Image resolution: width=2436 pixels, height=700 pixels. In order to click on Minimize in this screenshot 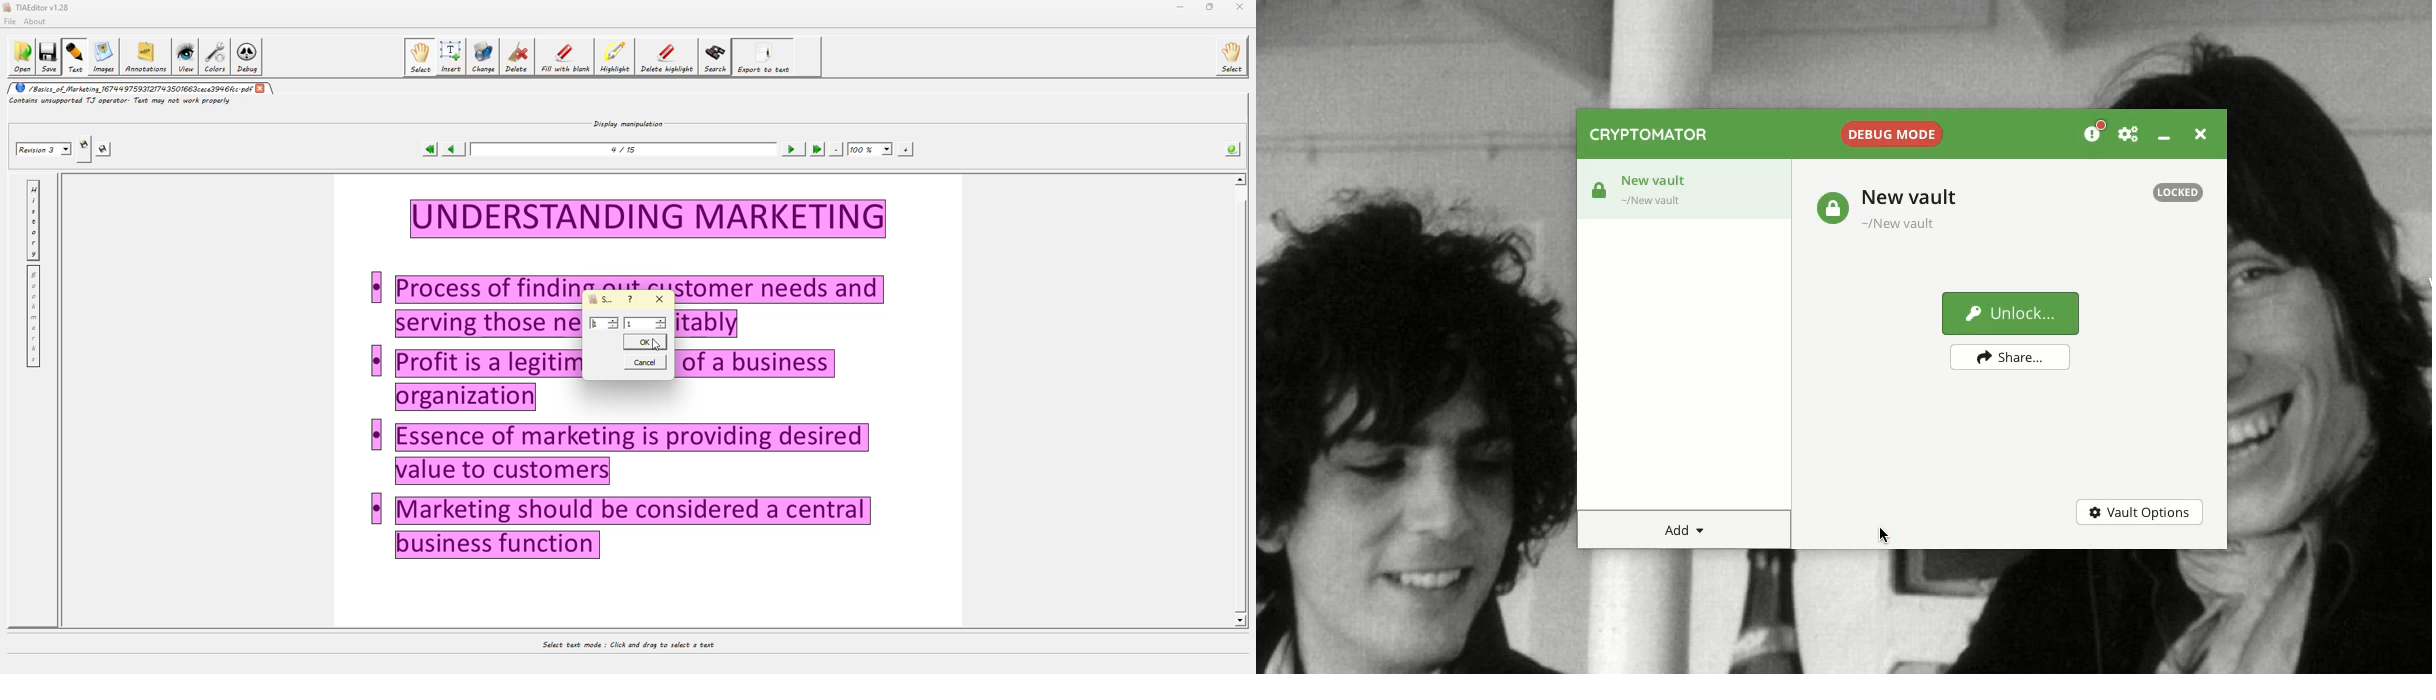, I will do `click(2168, 140)`.